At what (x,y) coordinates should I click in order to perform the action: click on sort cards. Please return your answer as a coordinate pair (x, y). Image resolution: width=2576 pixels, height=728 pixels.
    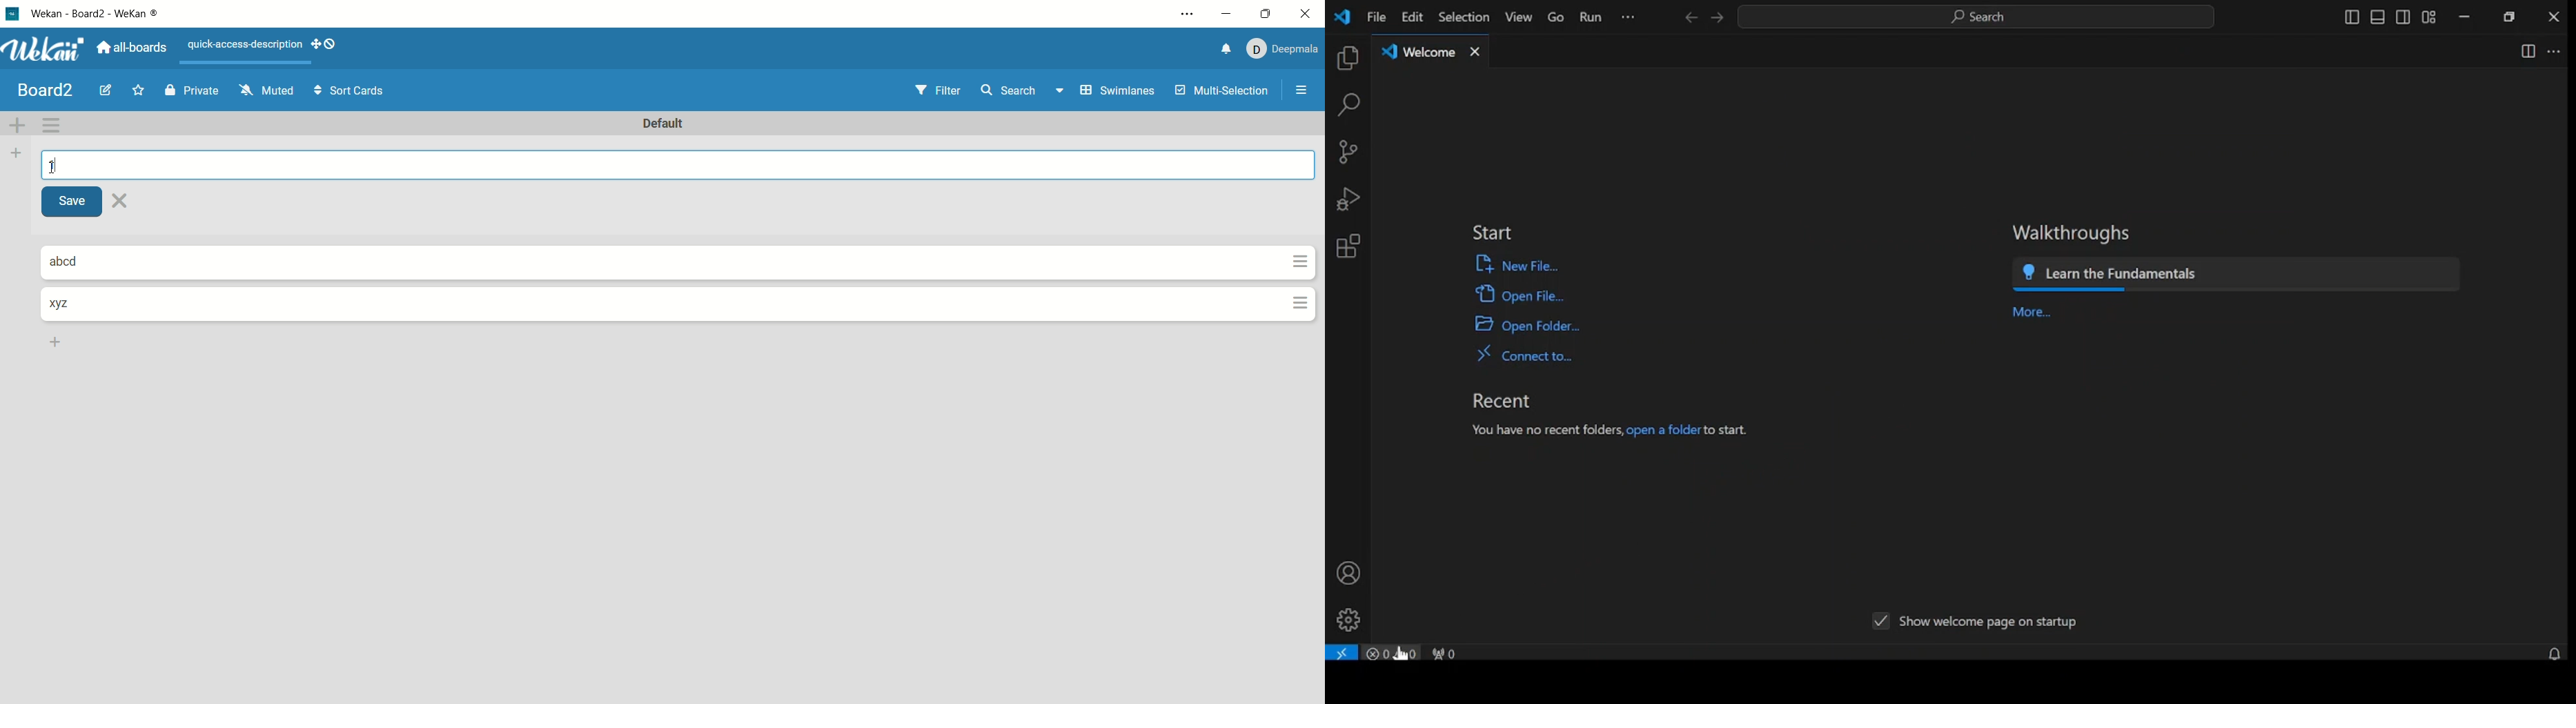
    Looking at the image, I should click on (346, 91).